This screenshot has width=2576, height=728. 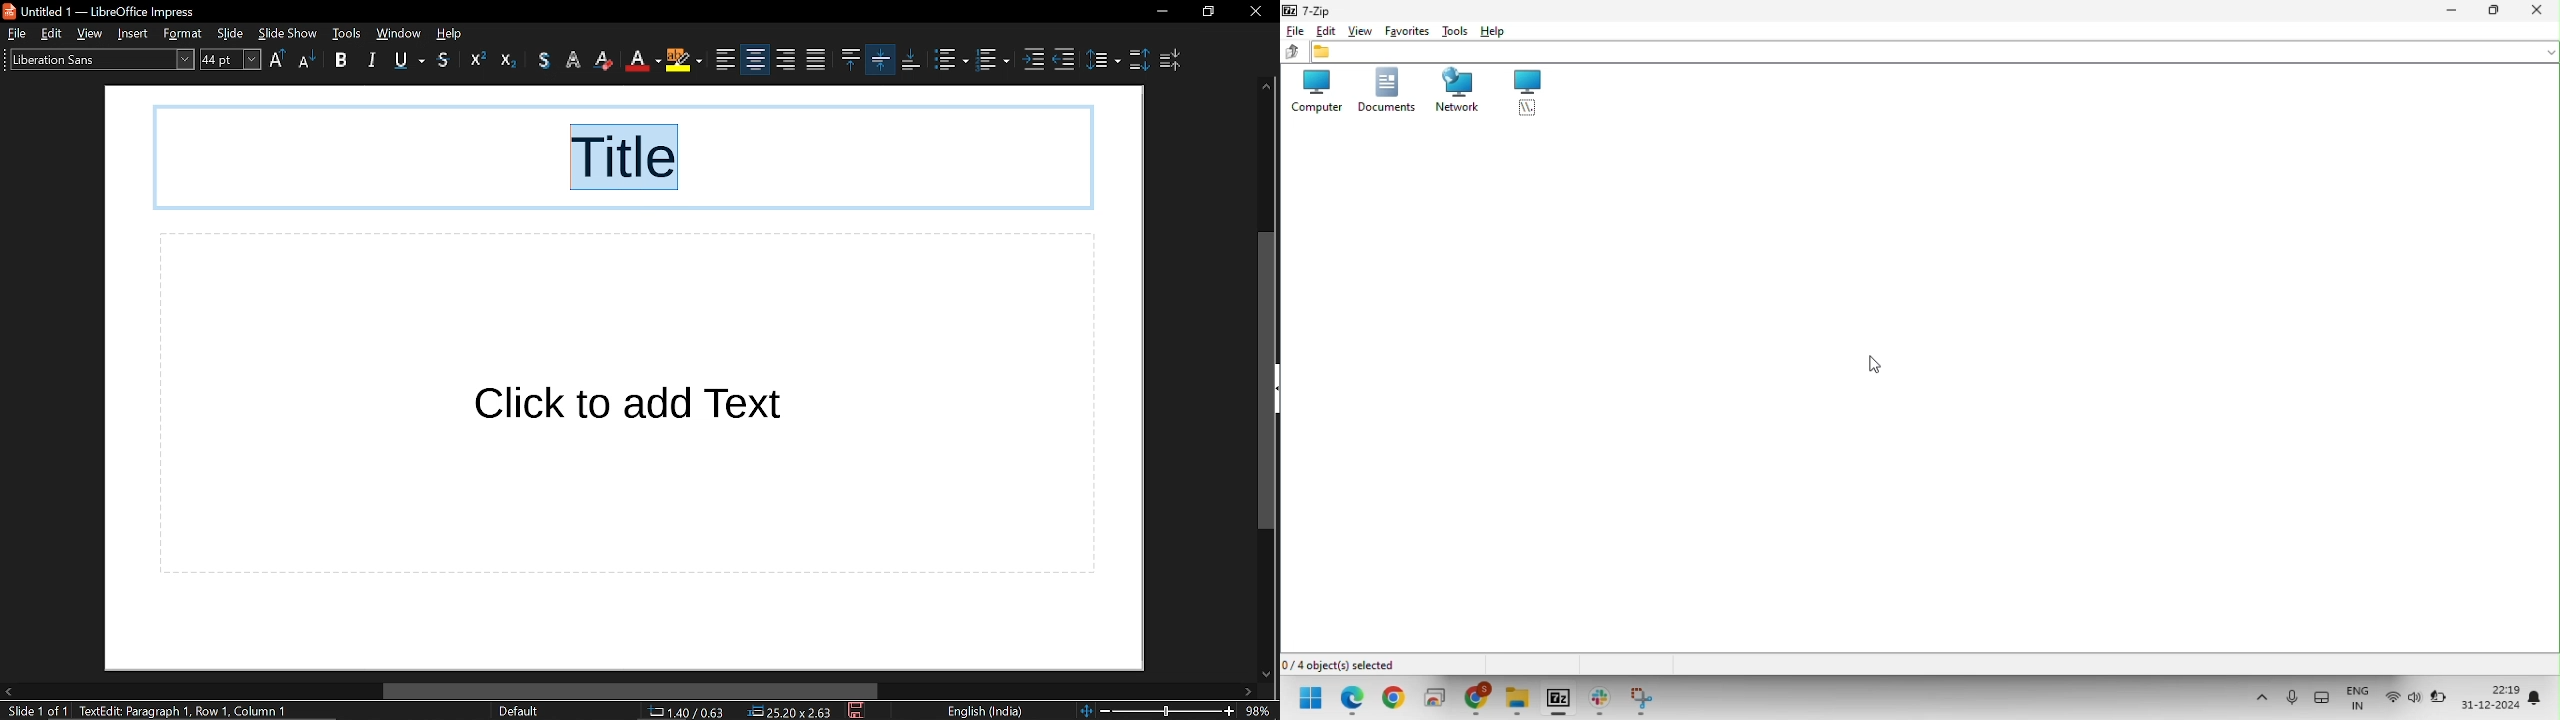 What do you see at coordinates (54, 34) in the screenshot?
I see `edit` at bounding box center [54, 34].